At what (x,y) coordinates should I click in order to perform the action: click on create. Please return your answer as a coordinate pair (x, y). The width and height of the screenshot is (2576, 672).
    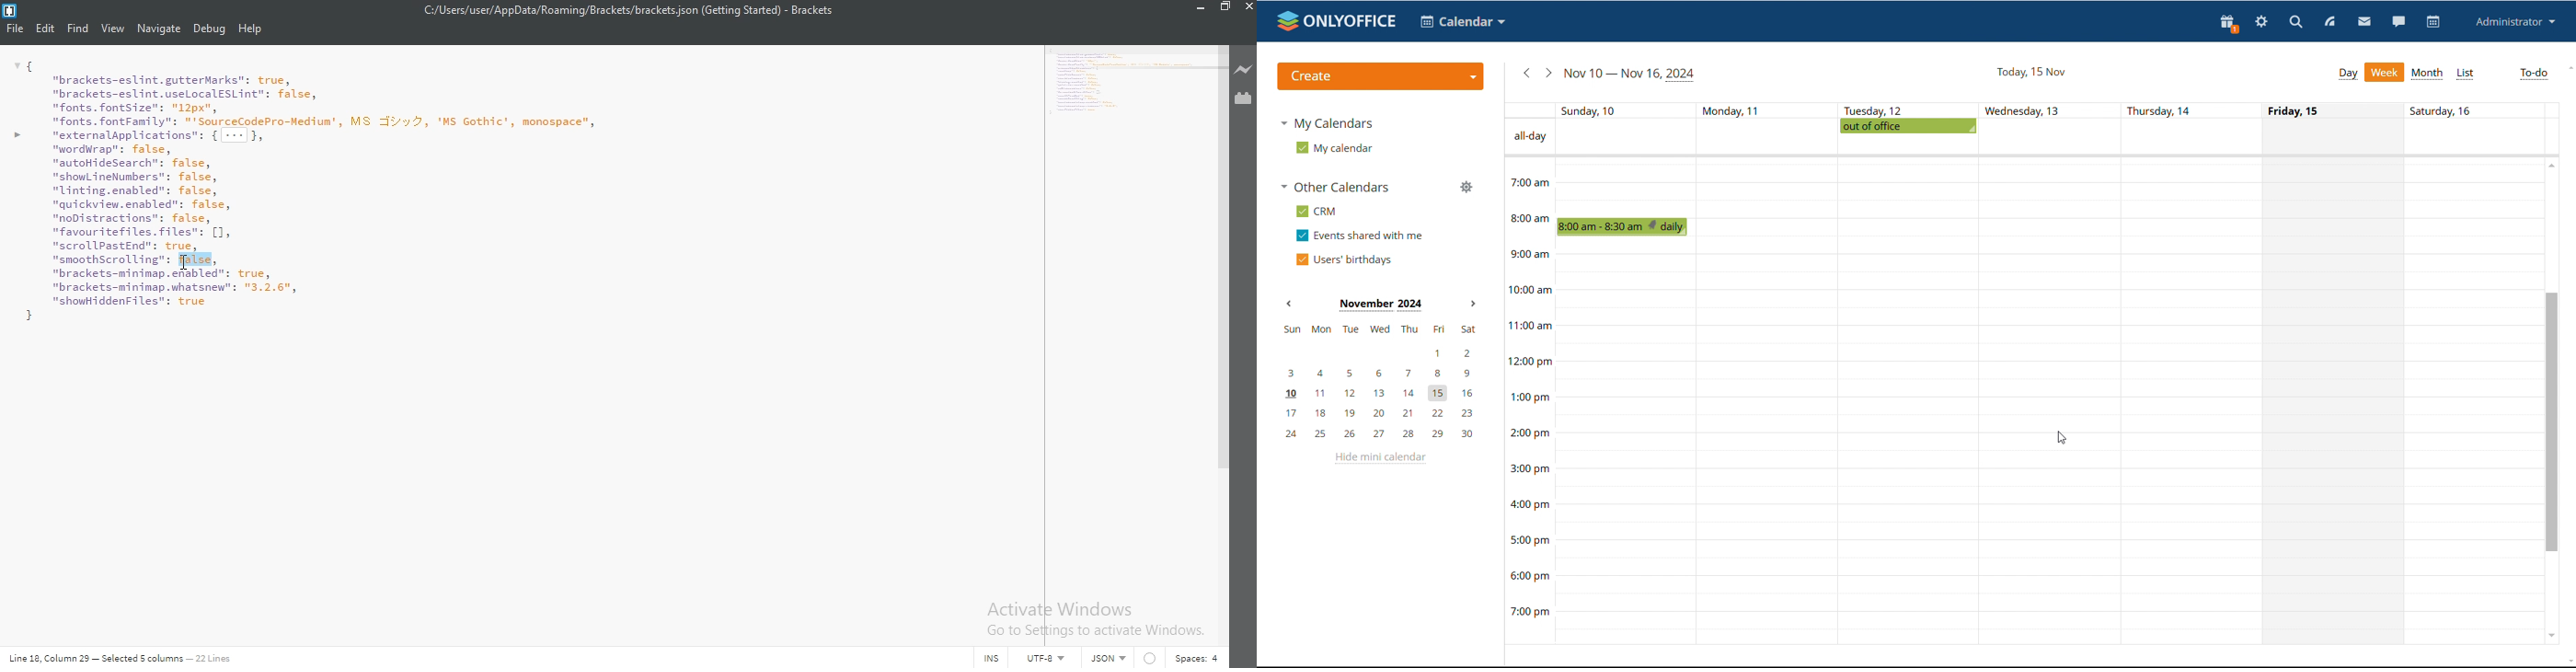
    Looking at the image, I should click on (1380, 76).